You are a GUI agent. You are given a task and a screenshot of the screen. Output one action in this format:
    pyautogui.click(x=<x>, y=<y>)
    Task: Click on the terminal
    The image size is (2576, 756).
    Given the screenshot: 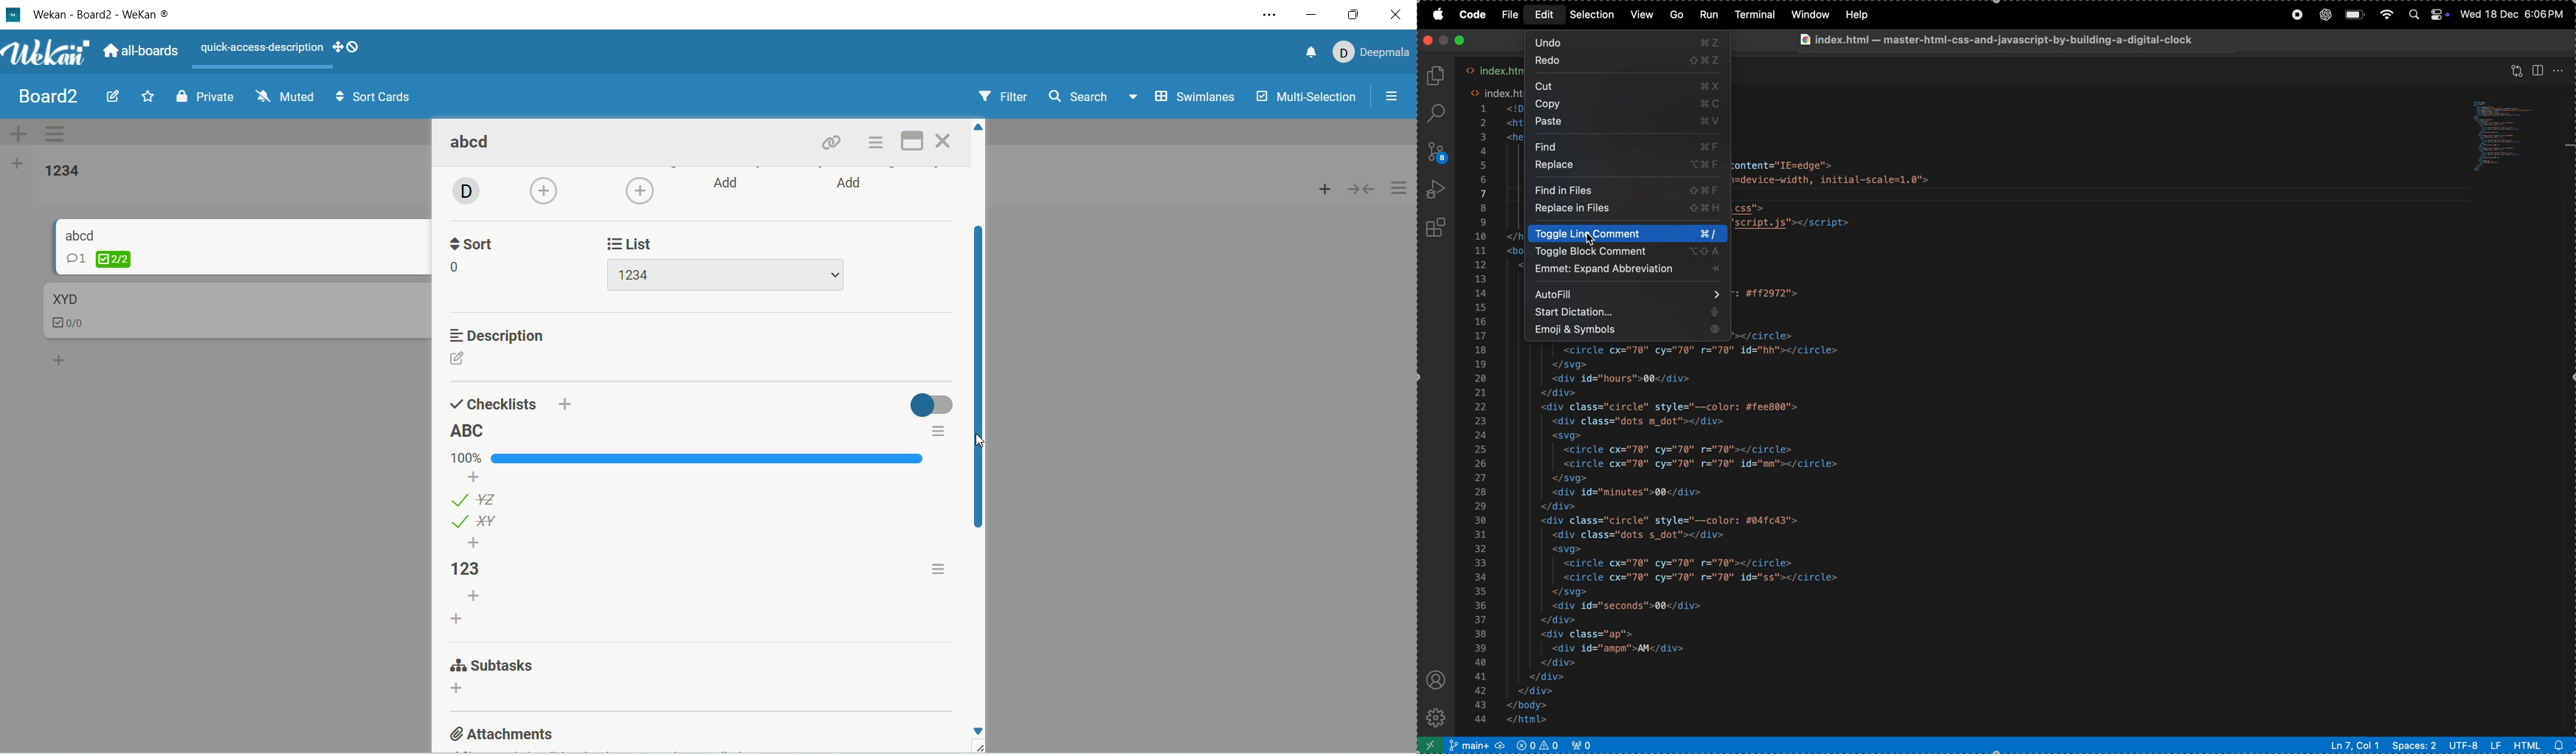 What is the action you would take?
    pyautogui.click(x=1755, y=15)
    